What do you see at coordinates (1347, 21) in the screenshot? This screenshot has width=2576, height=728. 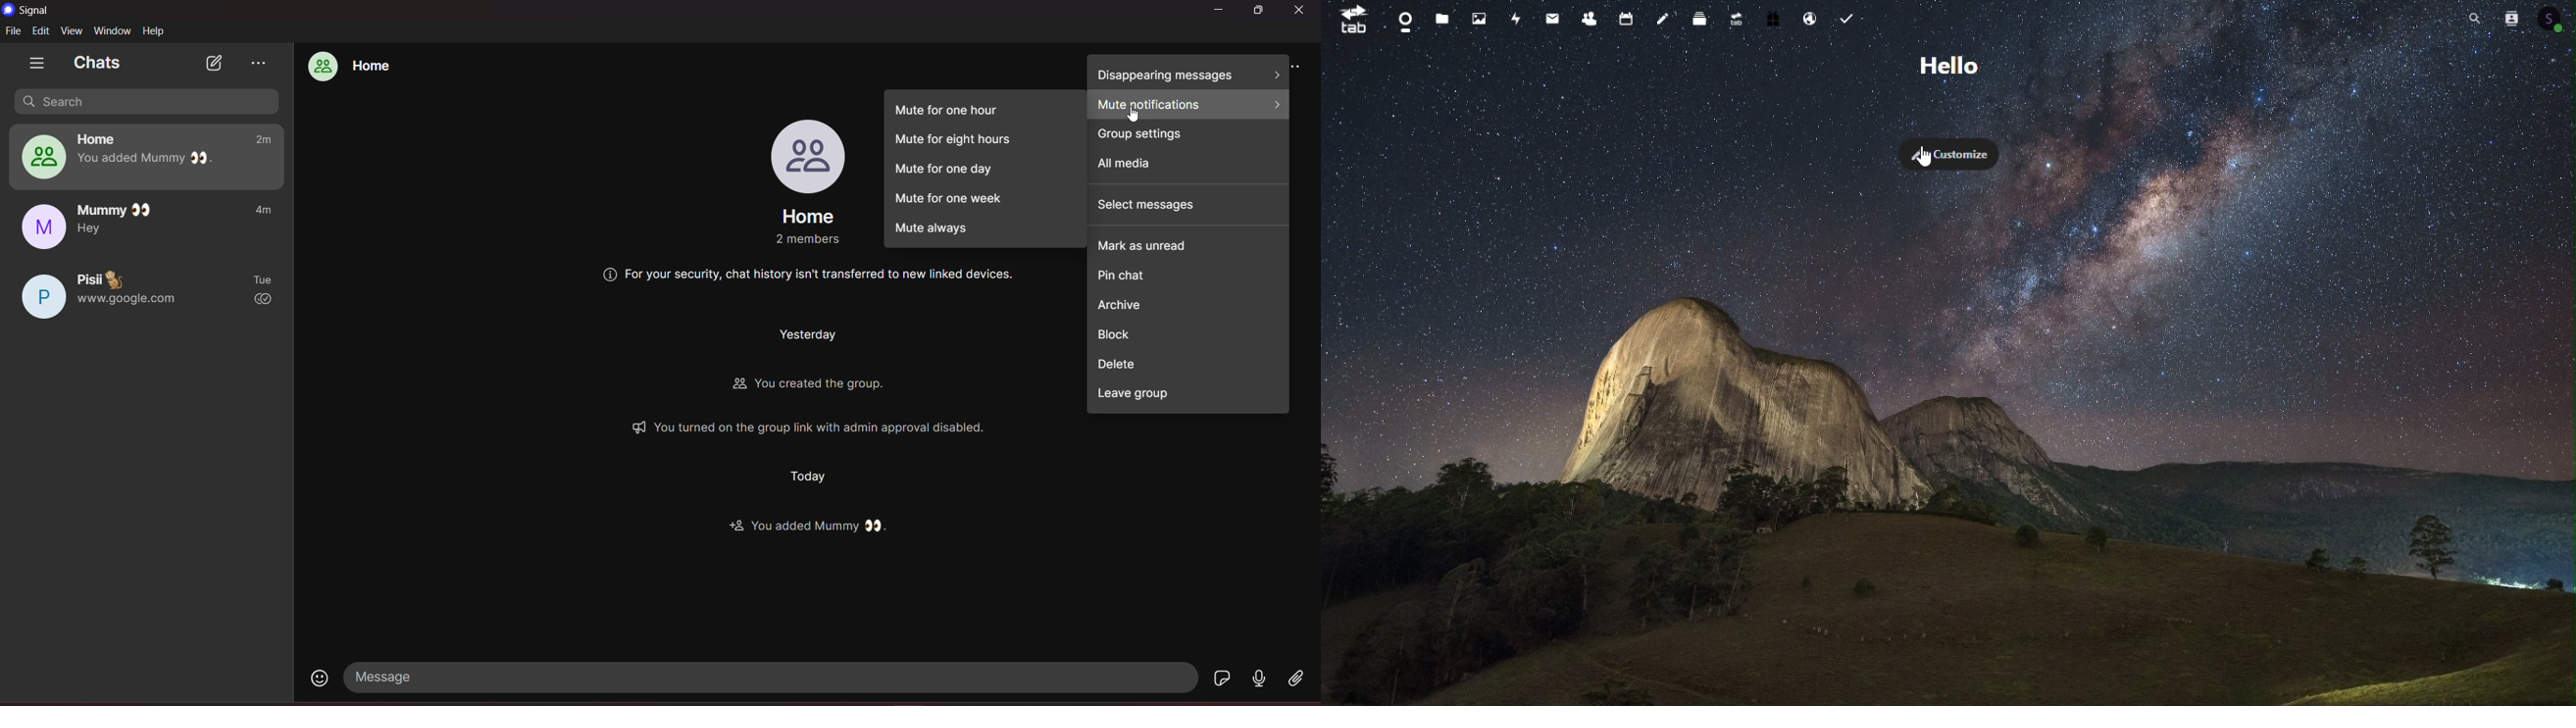 I see `tab` at bounding box center [1347, 21].